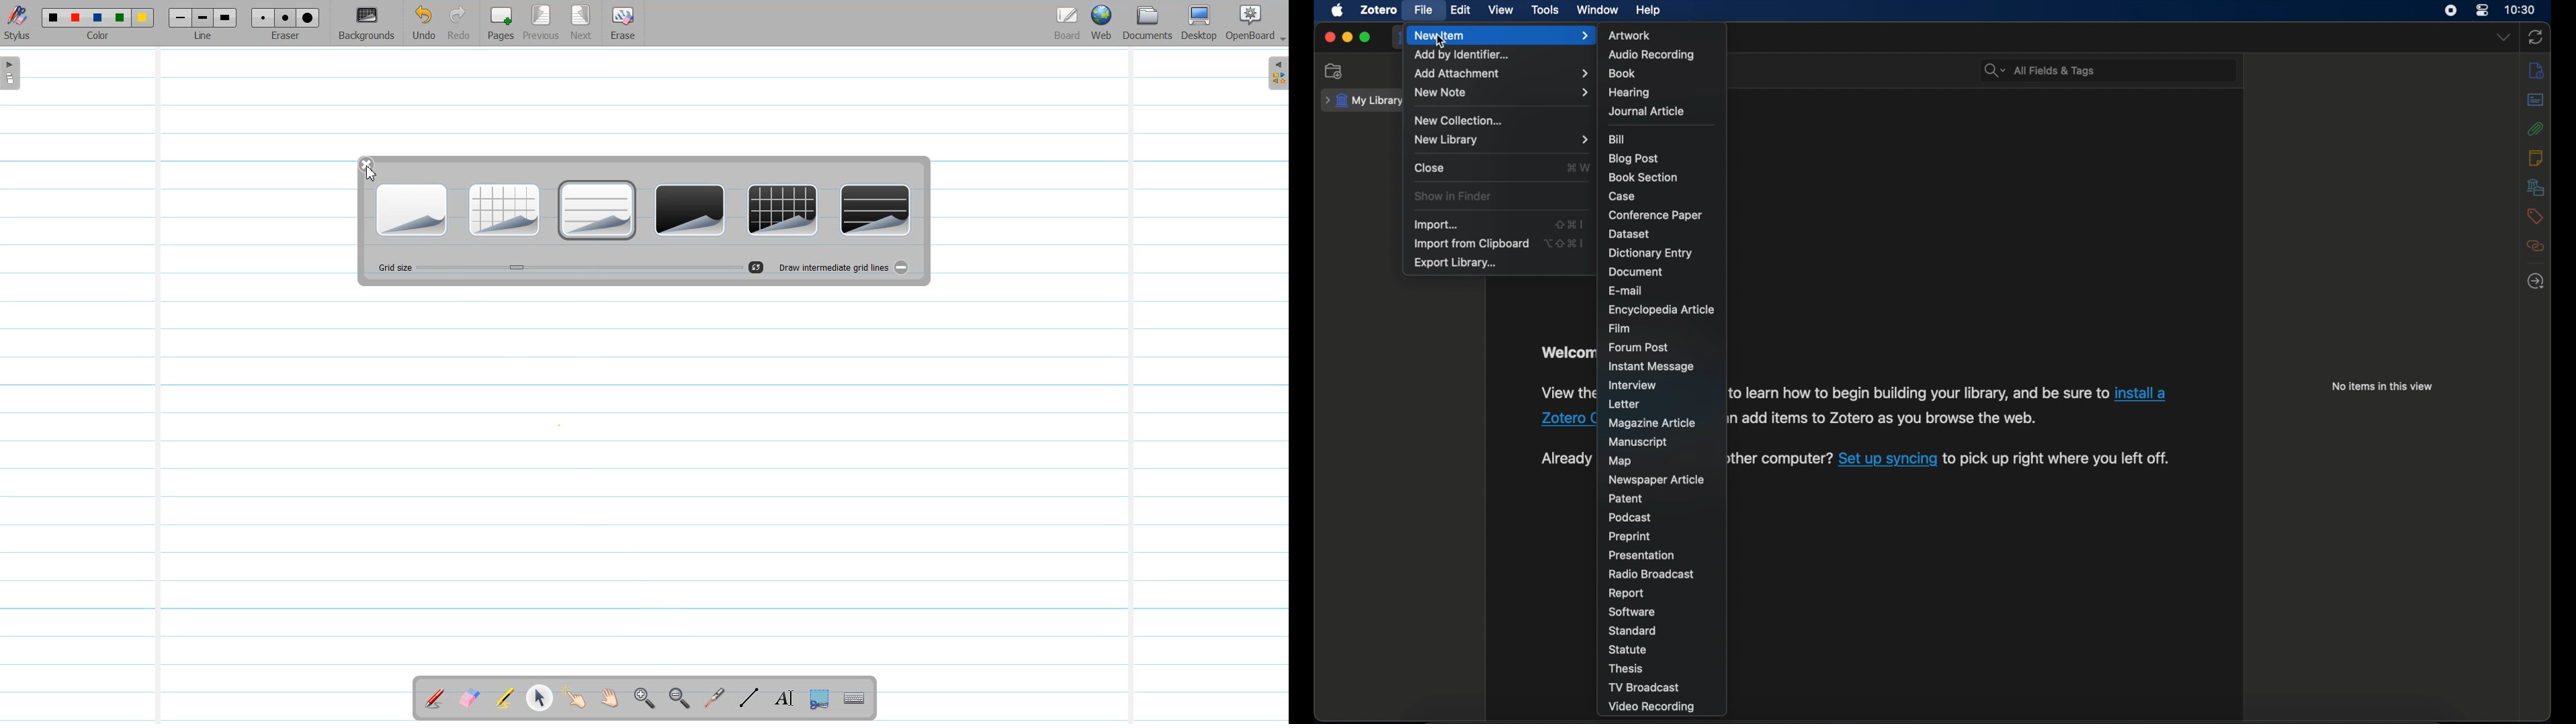 This screenshot has height=728, width=2576. Describe the element at coordinates (1365, 101) in the screenshot. I see `my library` at that location.